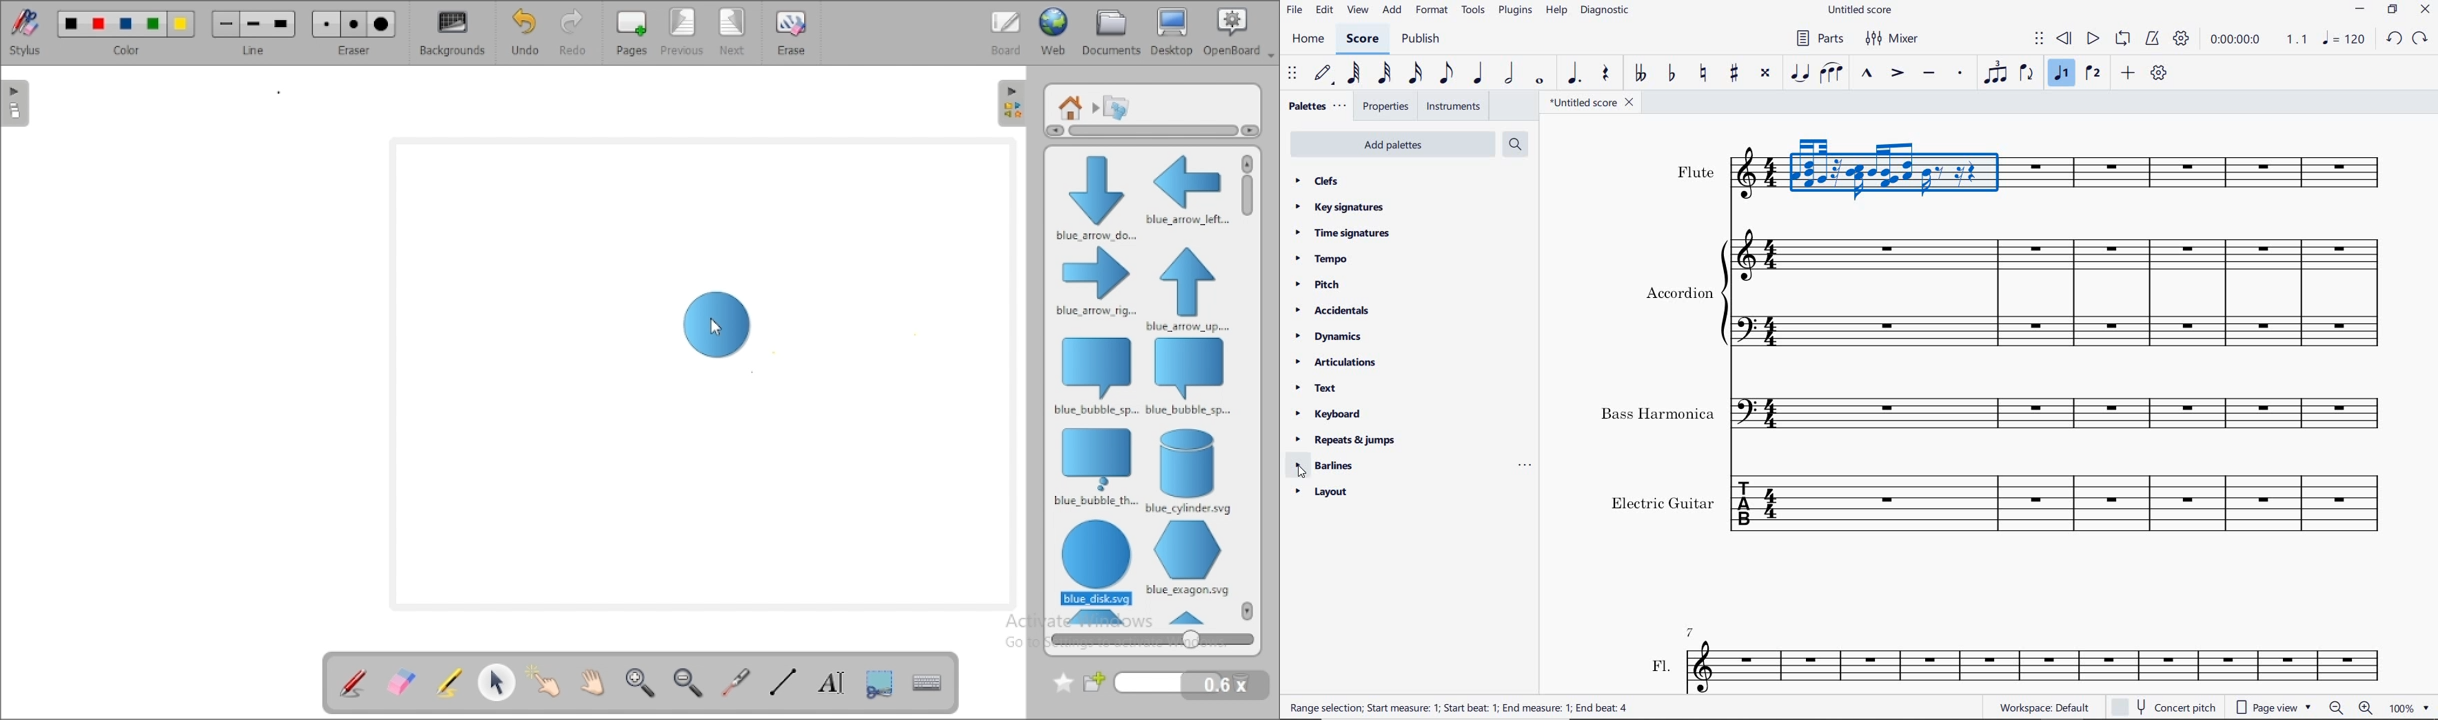 The width and height of the screenshot is (2464, 728). What do you see at coordinates (1819, 41) in the screenshot?
I see `PARTS` at bounding box center [1819, 41].